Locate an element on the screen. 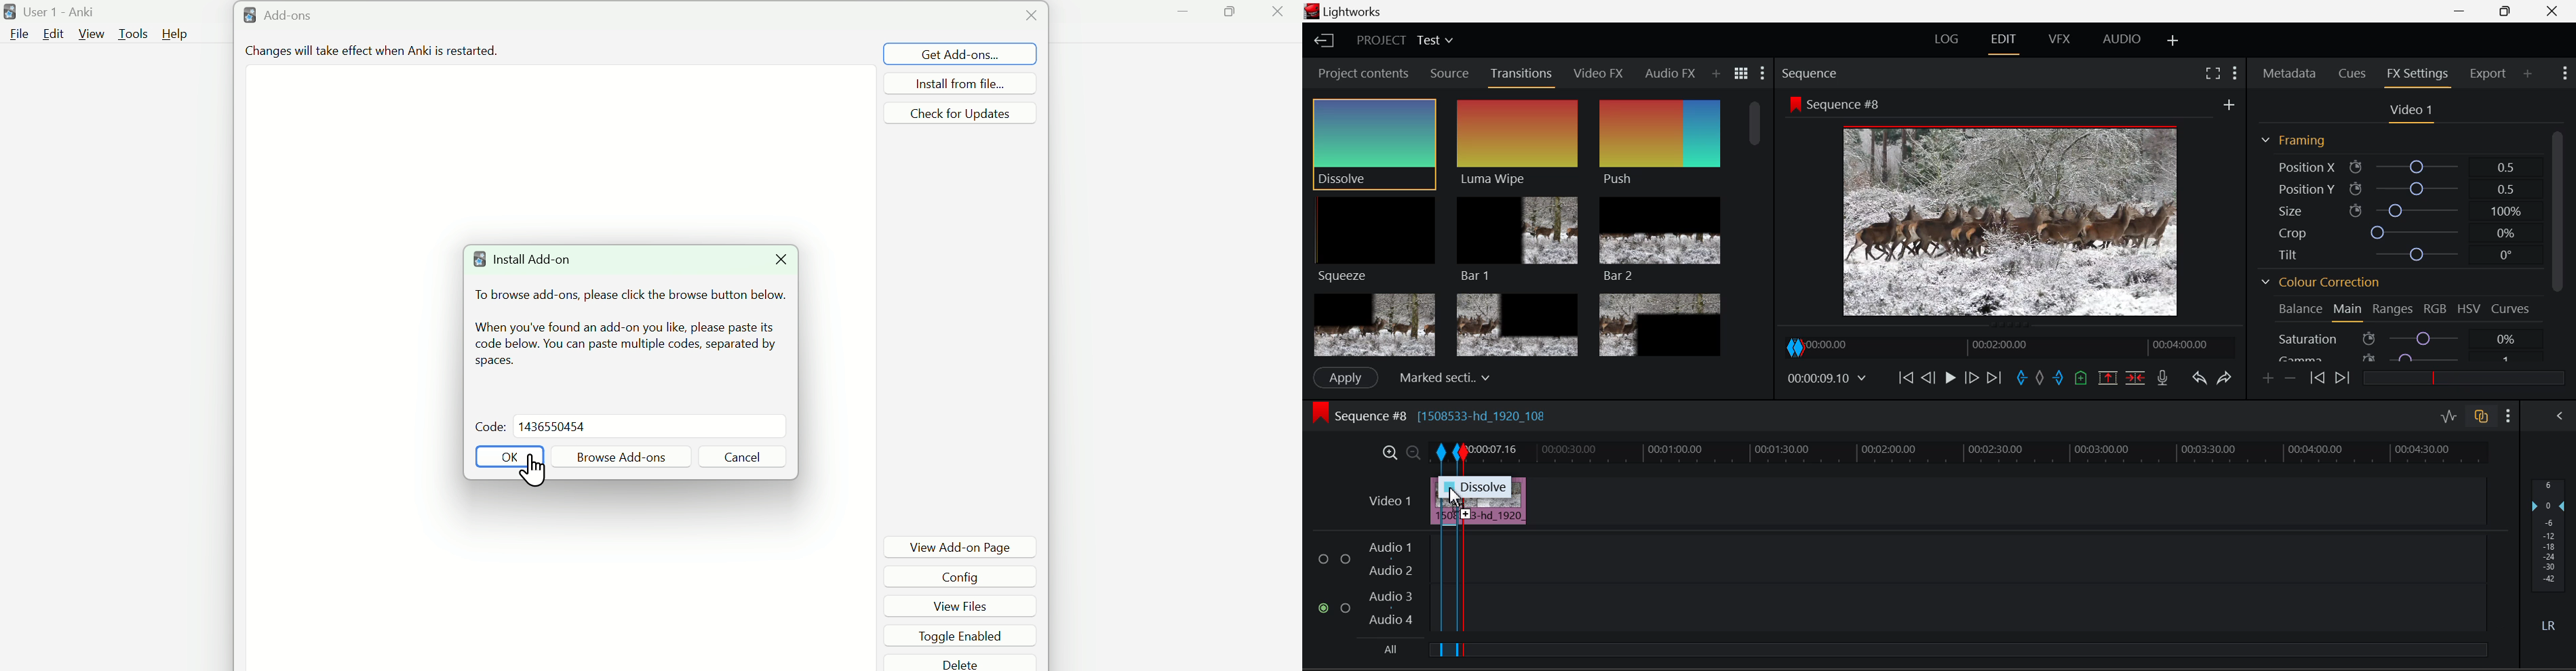  Timeline Zoom In is located at coordinates (1390, 452).